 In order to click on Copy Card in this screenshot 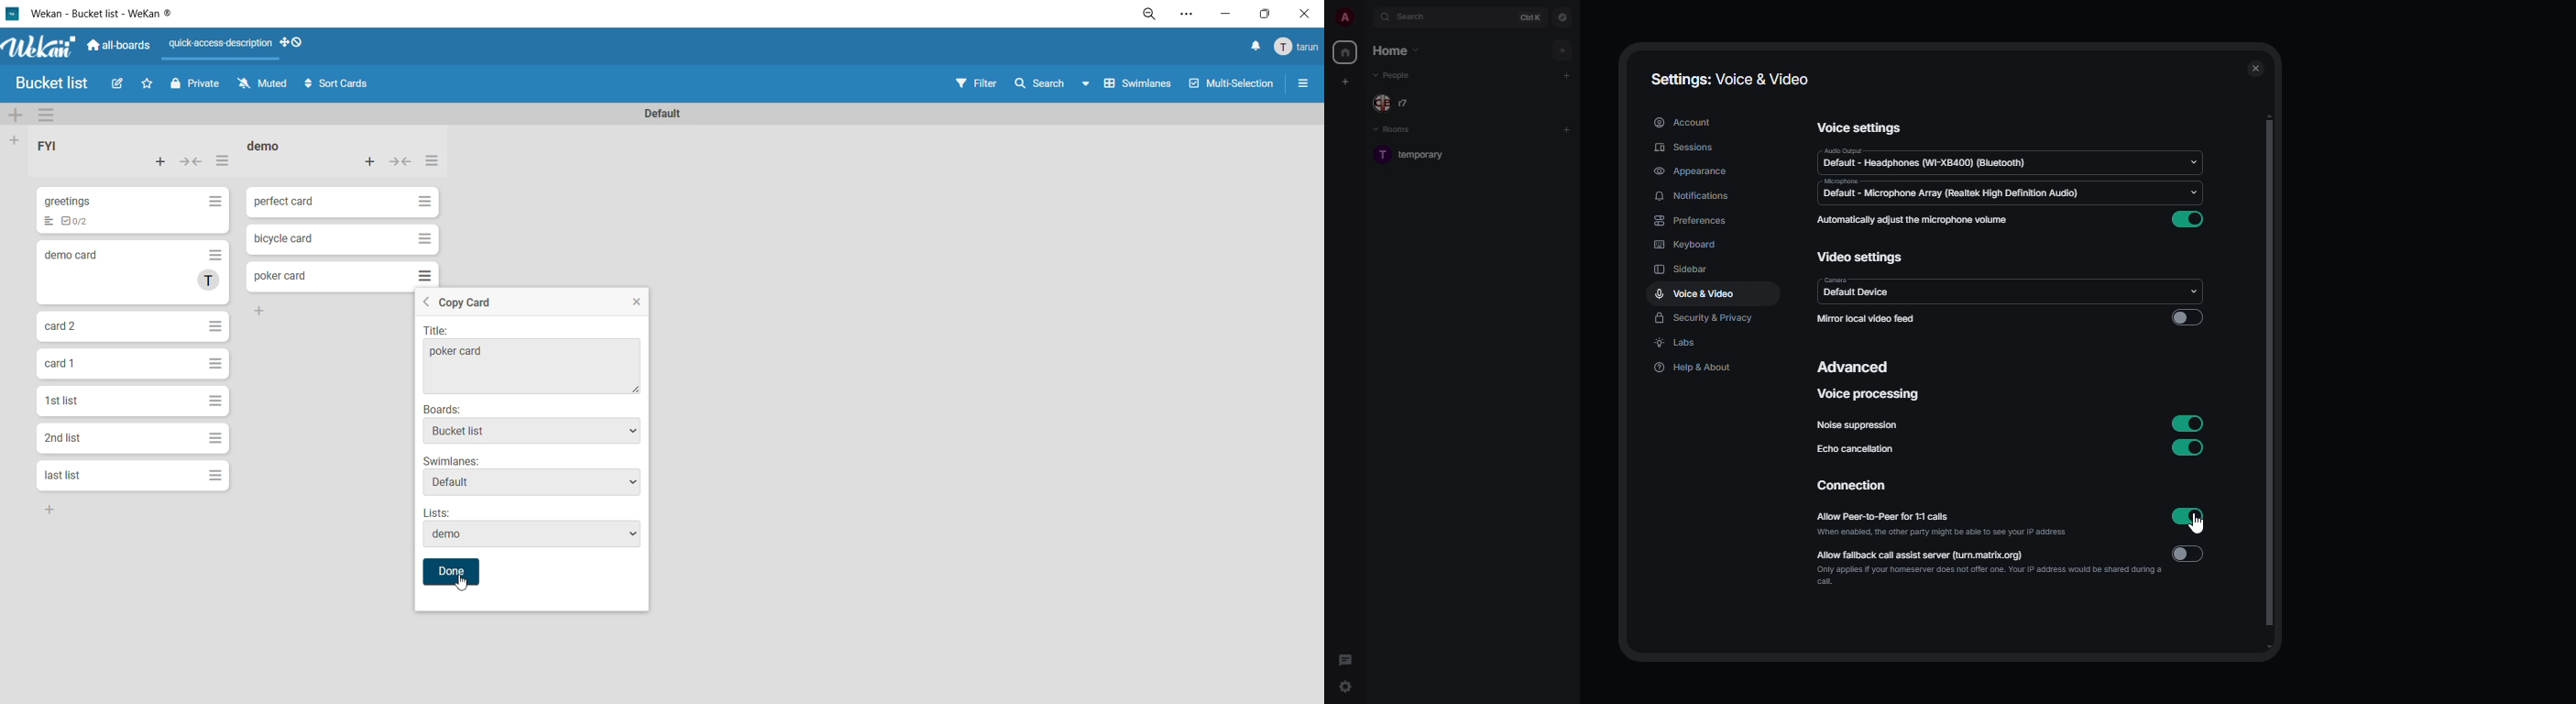, I will do `click(471, 303)`.